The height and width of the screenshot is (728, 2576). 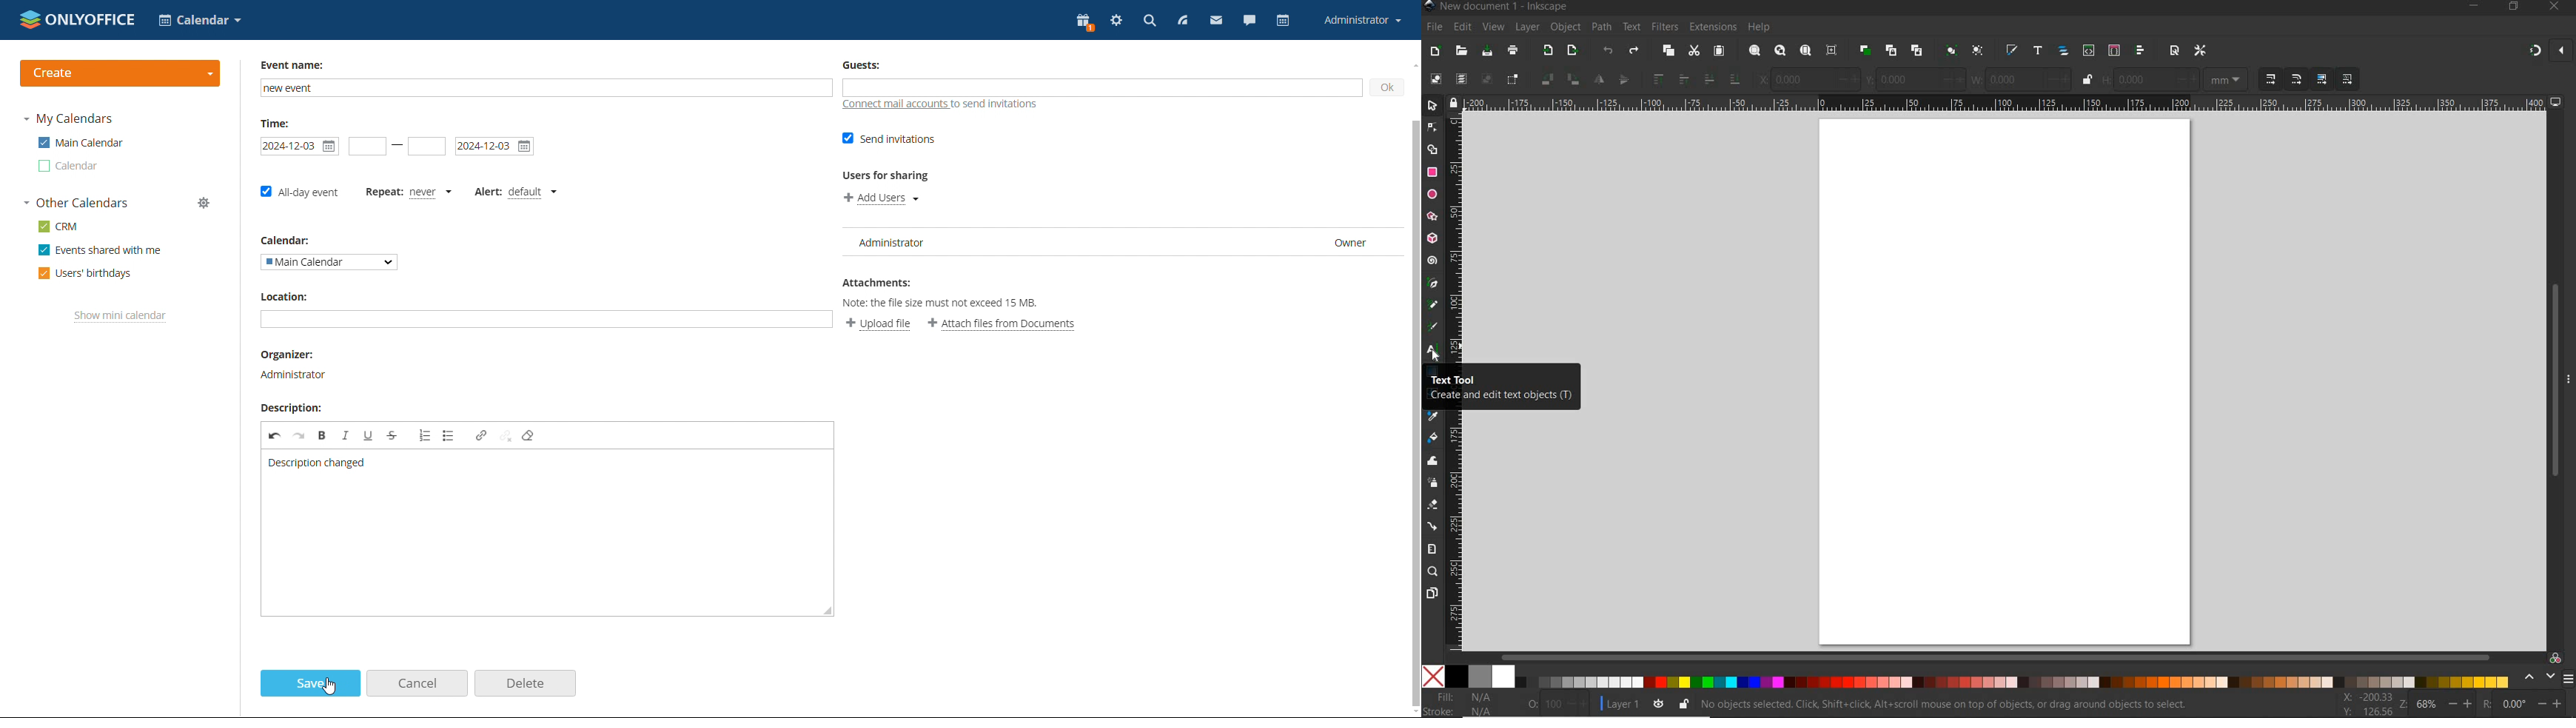 I want to click on add event name, so click(x=545, y=88).